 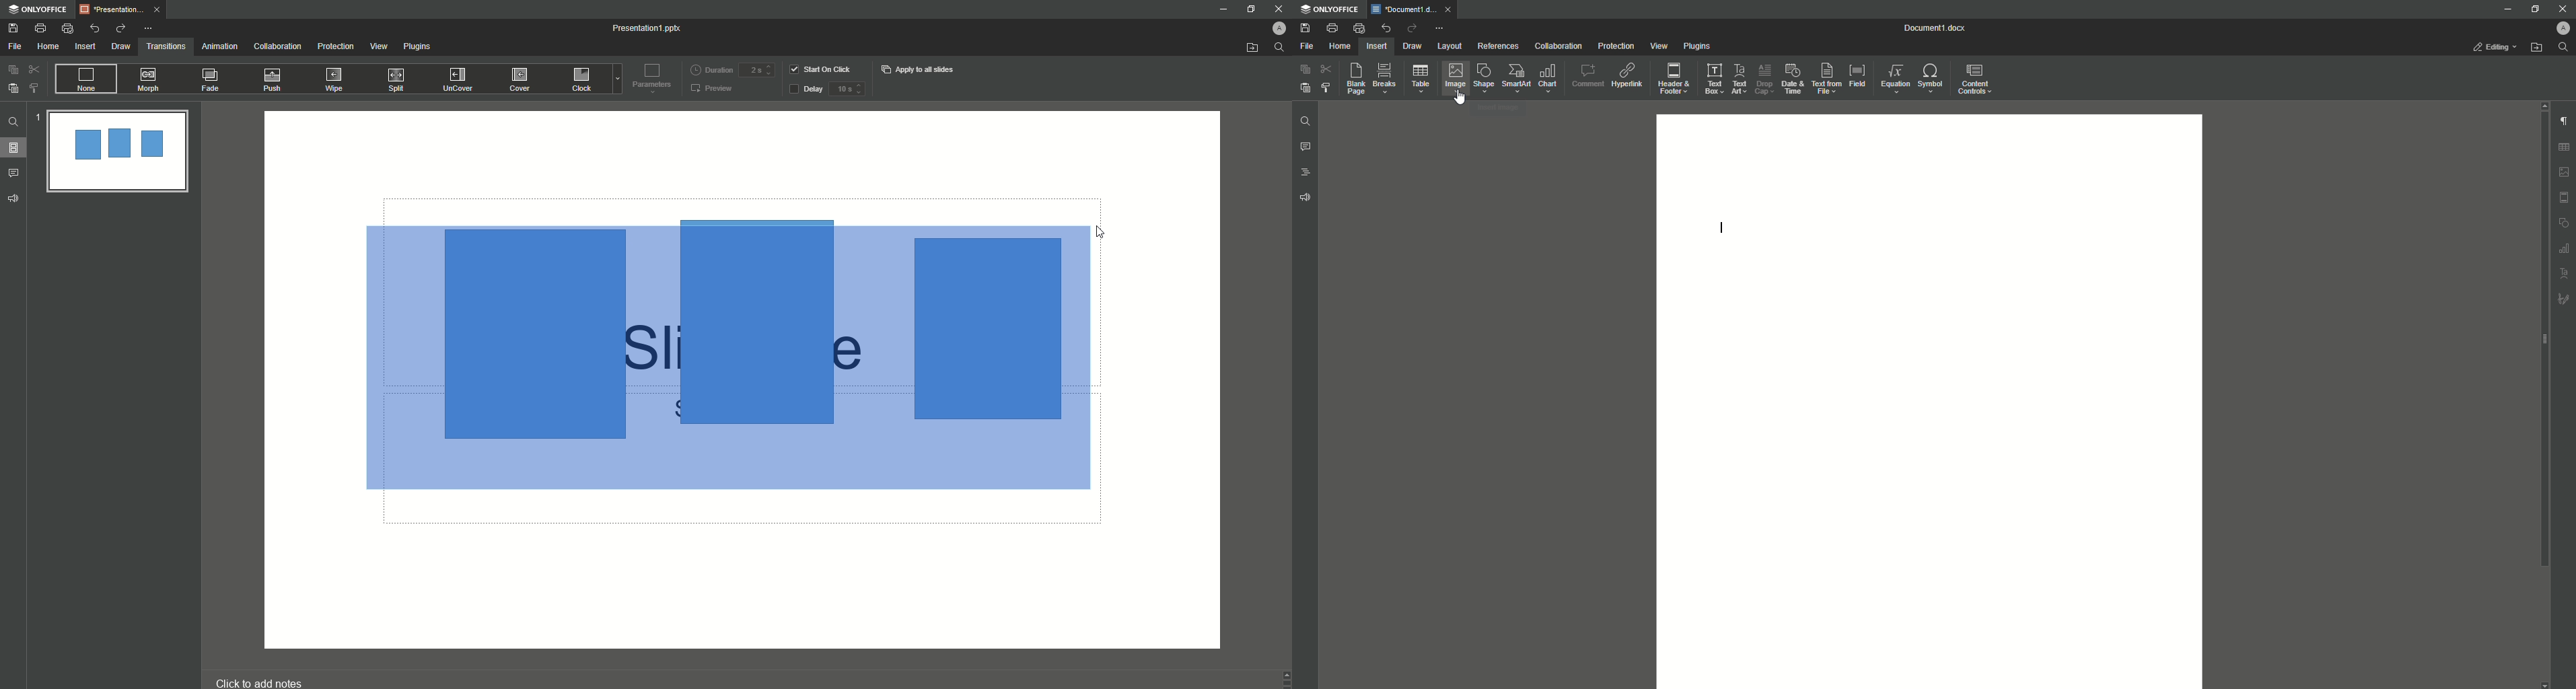 What do you see at coordinates (1330, 7) in the screenshot?
I see `ONLYOFFICE` at bounding box center [1330, 7].